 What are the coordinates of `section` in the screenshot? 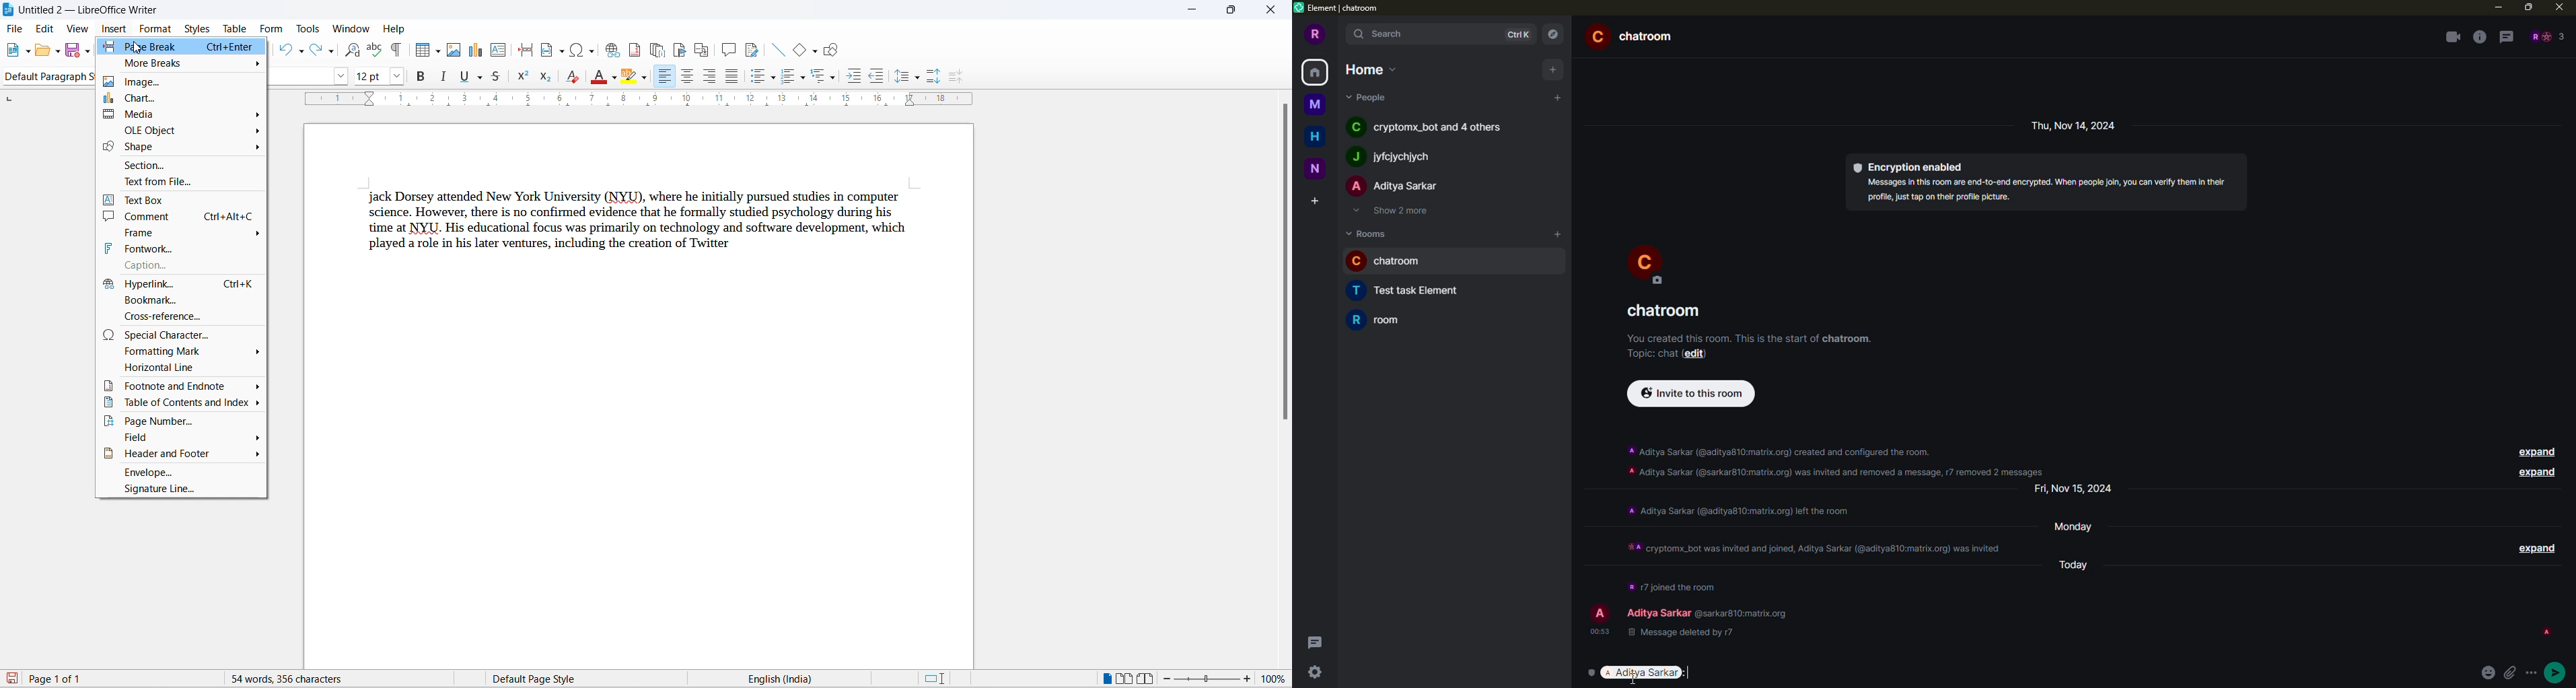 It's located at (182, 164).